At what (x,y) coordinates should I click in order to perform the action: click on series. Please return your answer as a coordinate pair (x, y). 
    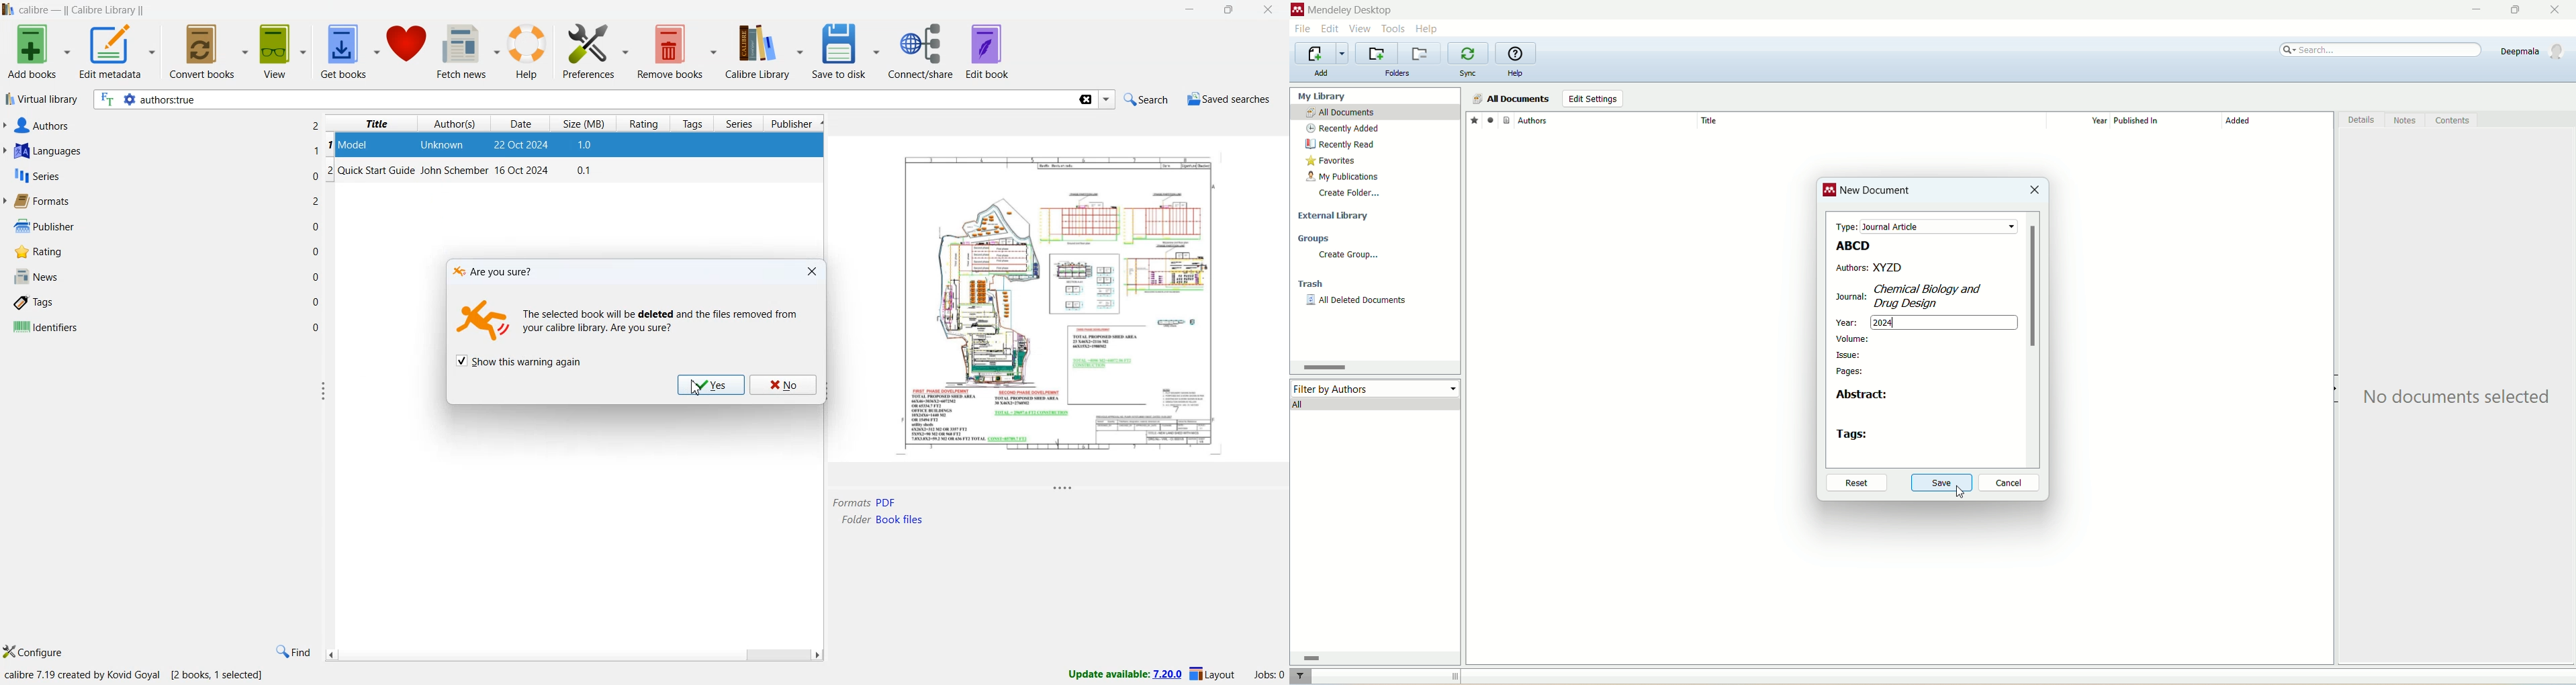
    Looking at the image, I should click on (739, 125).